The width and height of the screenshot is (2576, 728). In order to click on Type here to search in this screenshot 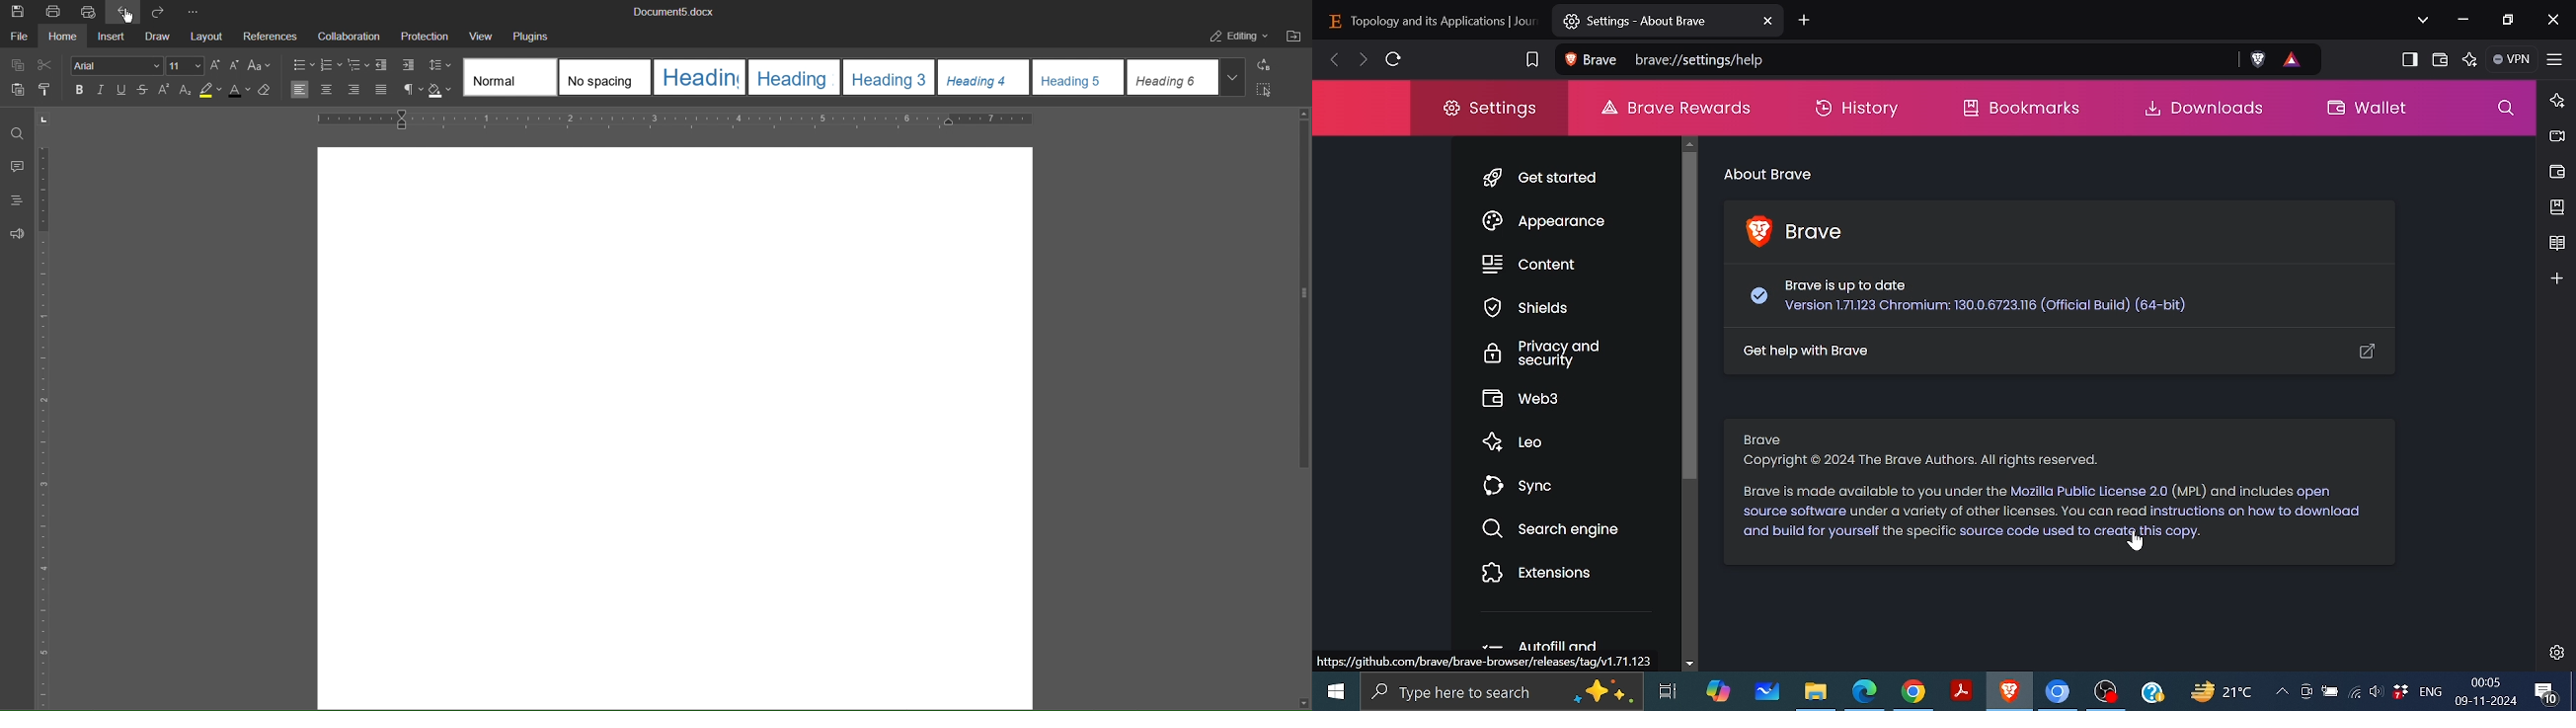, I will do `click(1504, 691)`.